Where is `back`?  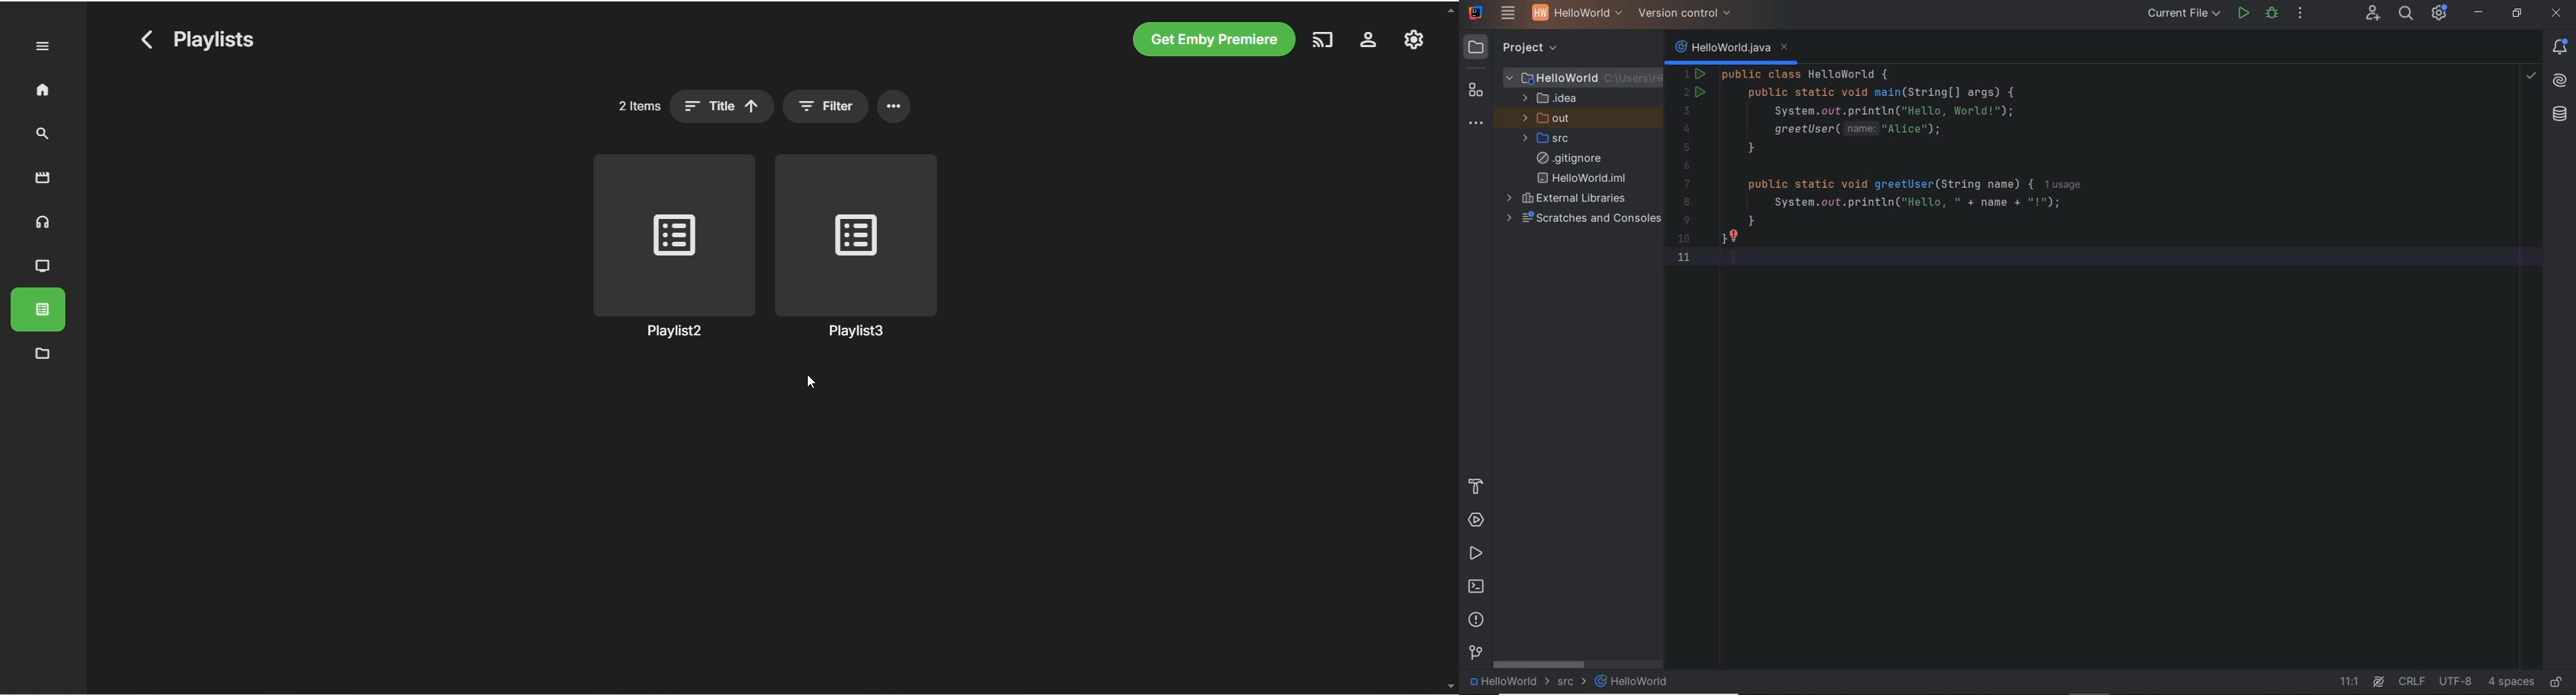 back is located at coordinates (148, 39).